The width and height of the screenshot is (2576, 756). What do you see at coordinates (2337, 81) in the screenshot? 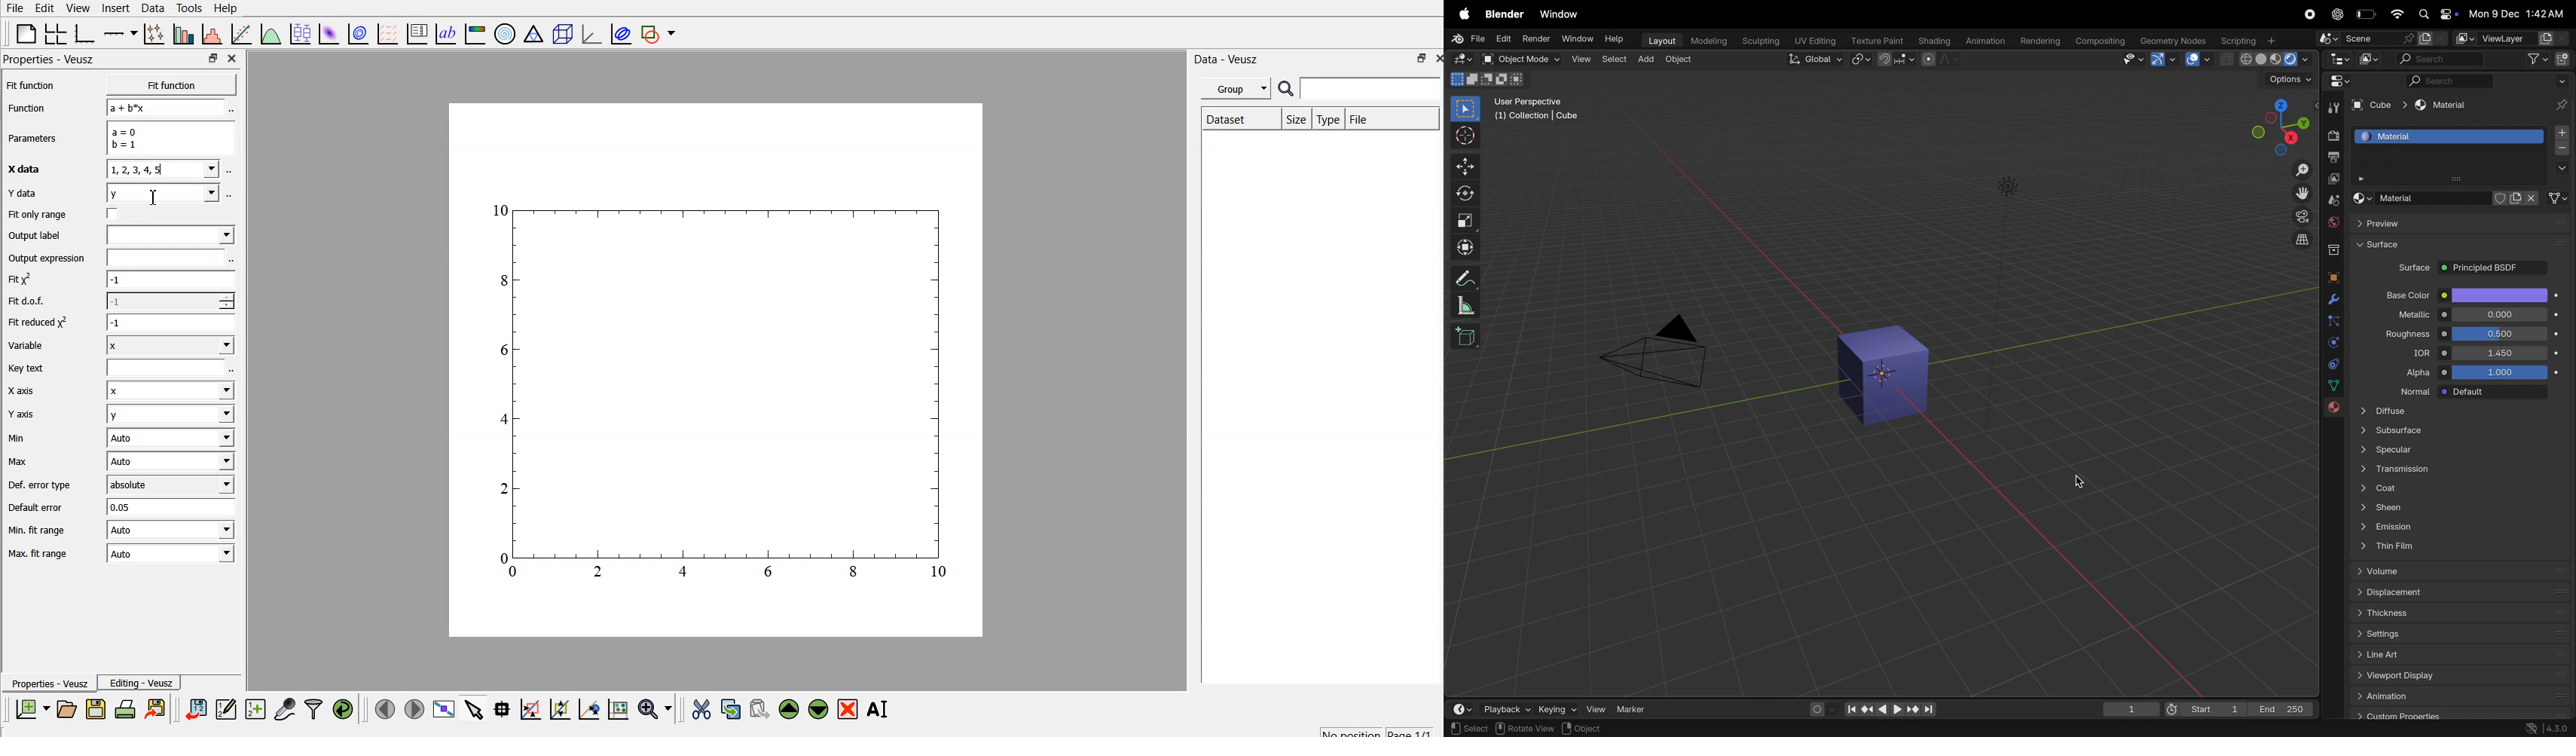
I see `editor type` at bounding box center [2337, 81].